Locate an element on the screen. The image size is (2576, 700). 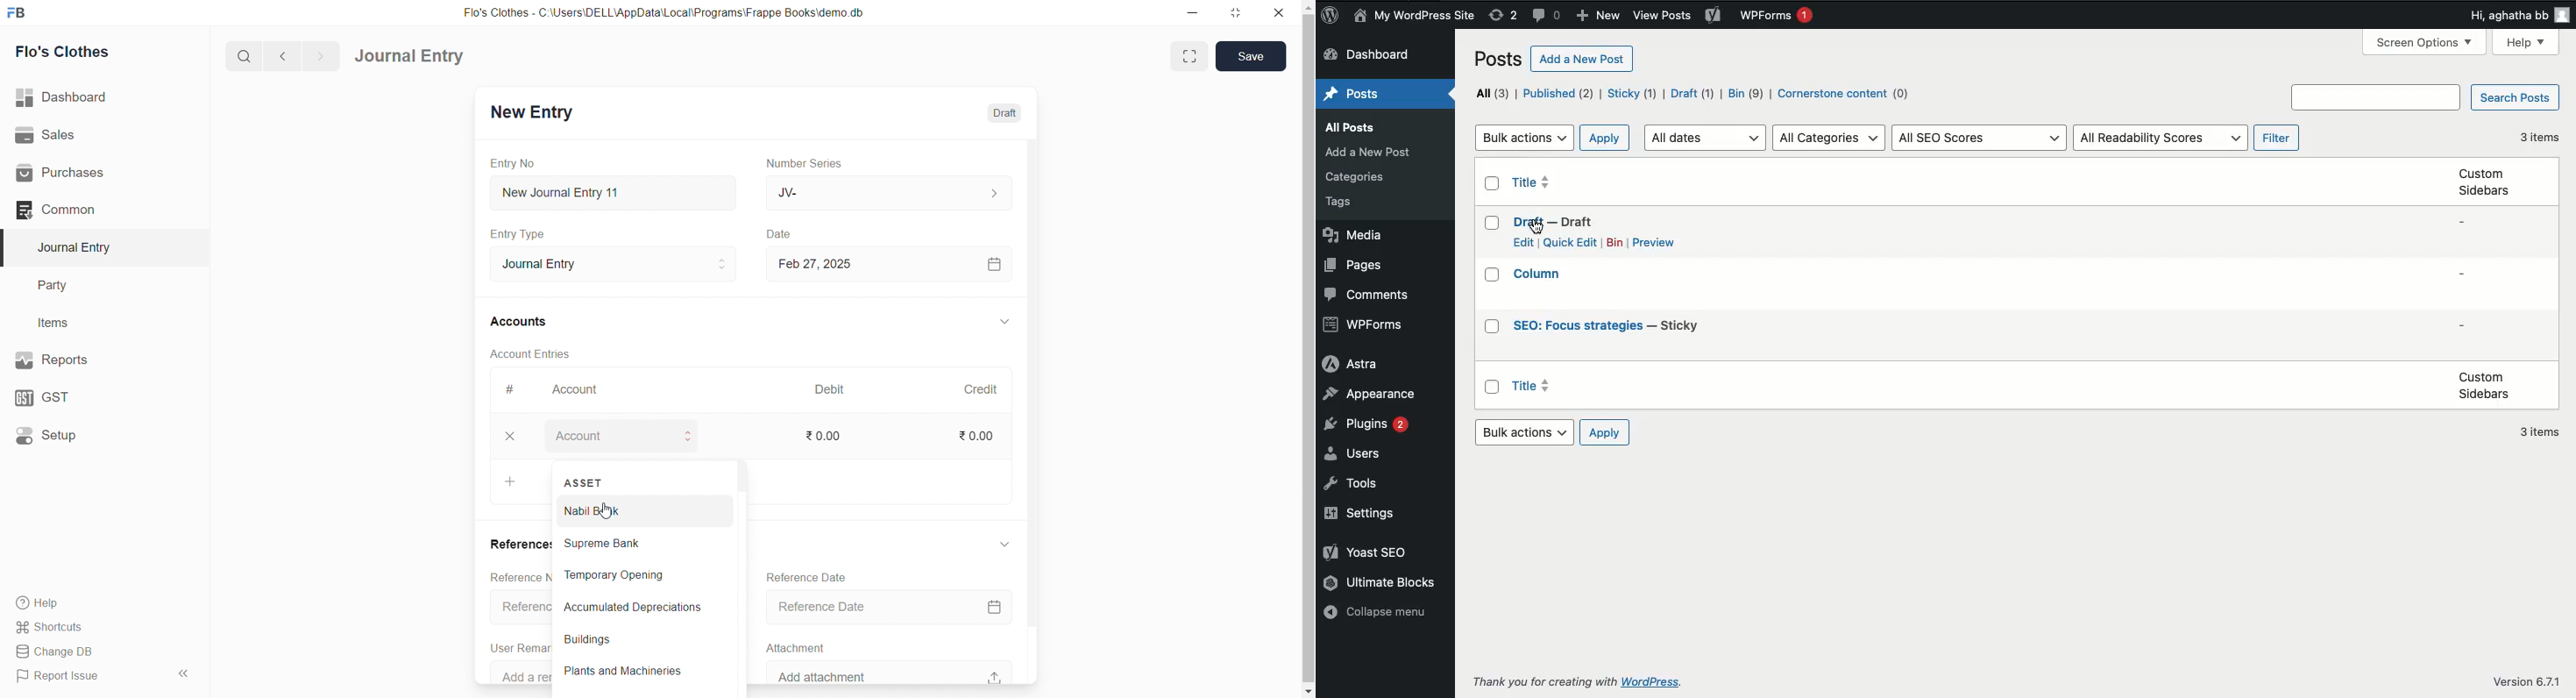
Account is located at coordinates (588, 388).